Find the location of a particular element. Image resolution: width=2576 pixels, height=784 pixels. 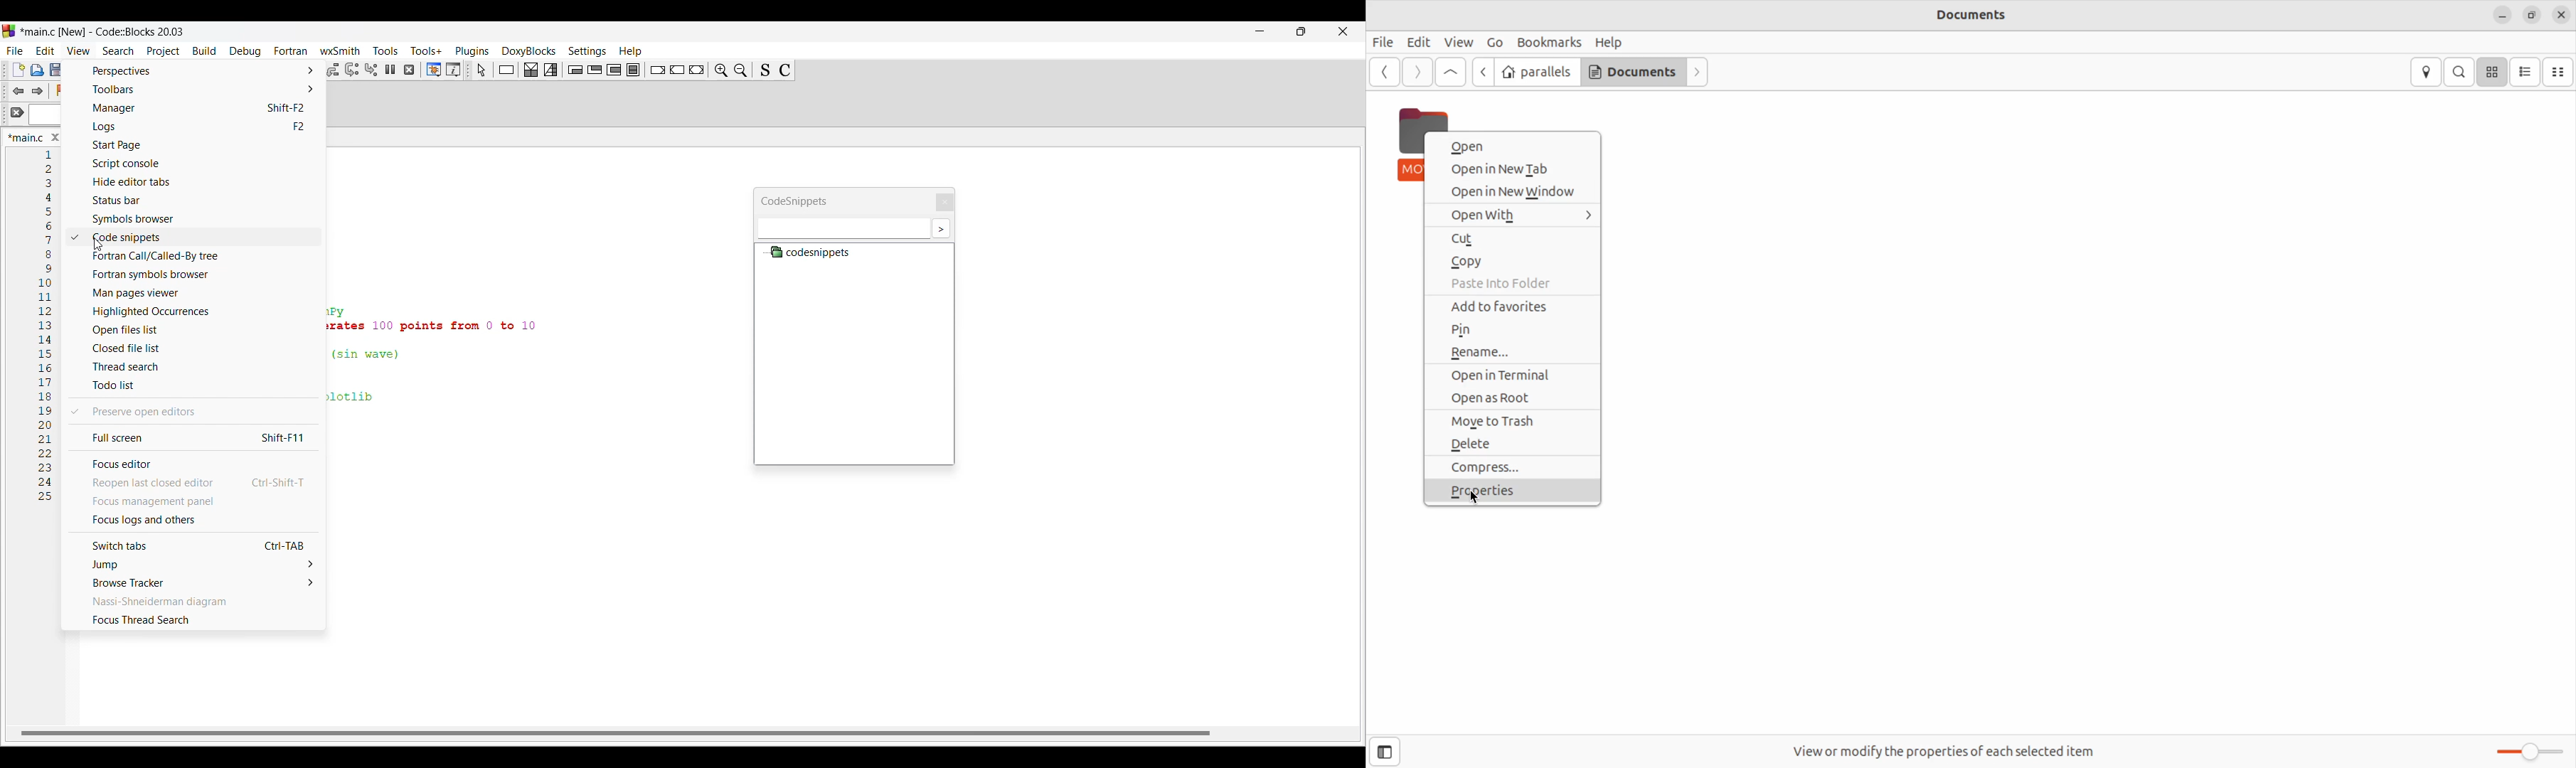

Move to Trash is located at coordinates (1512, 419).